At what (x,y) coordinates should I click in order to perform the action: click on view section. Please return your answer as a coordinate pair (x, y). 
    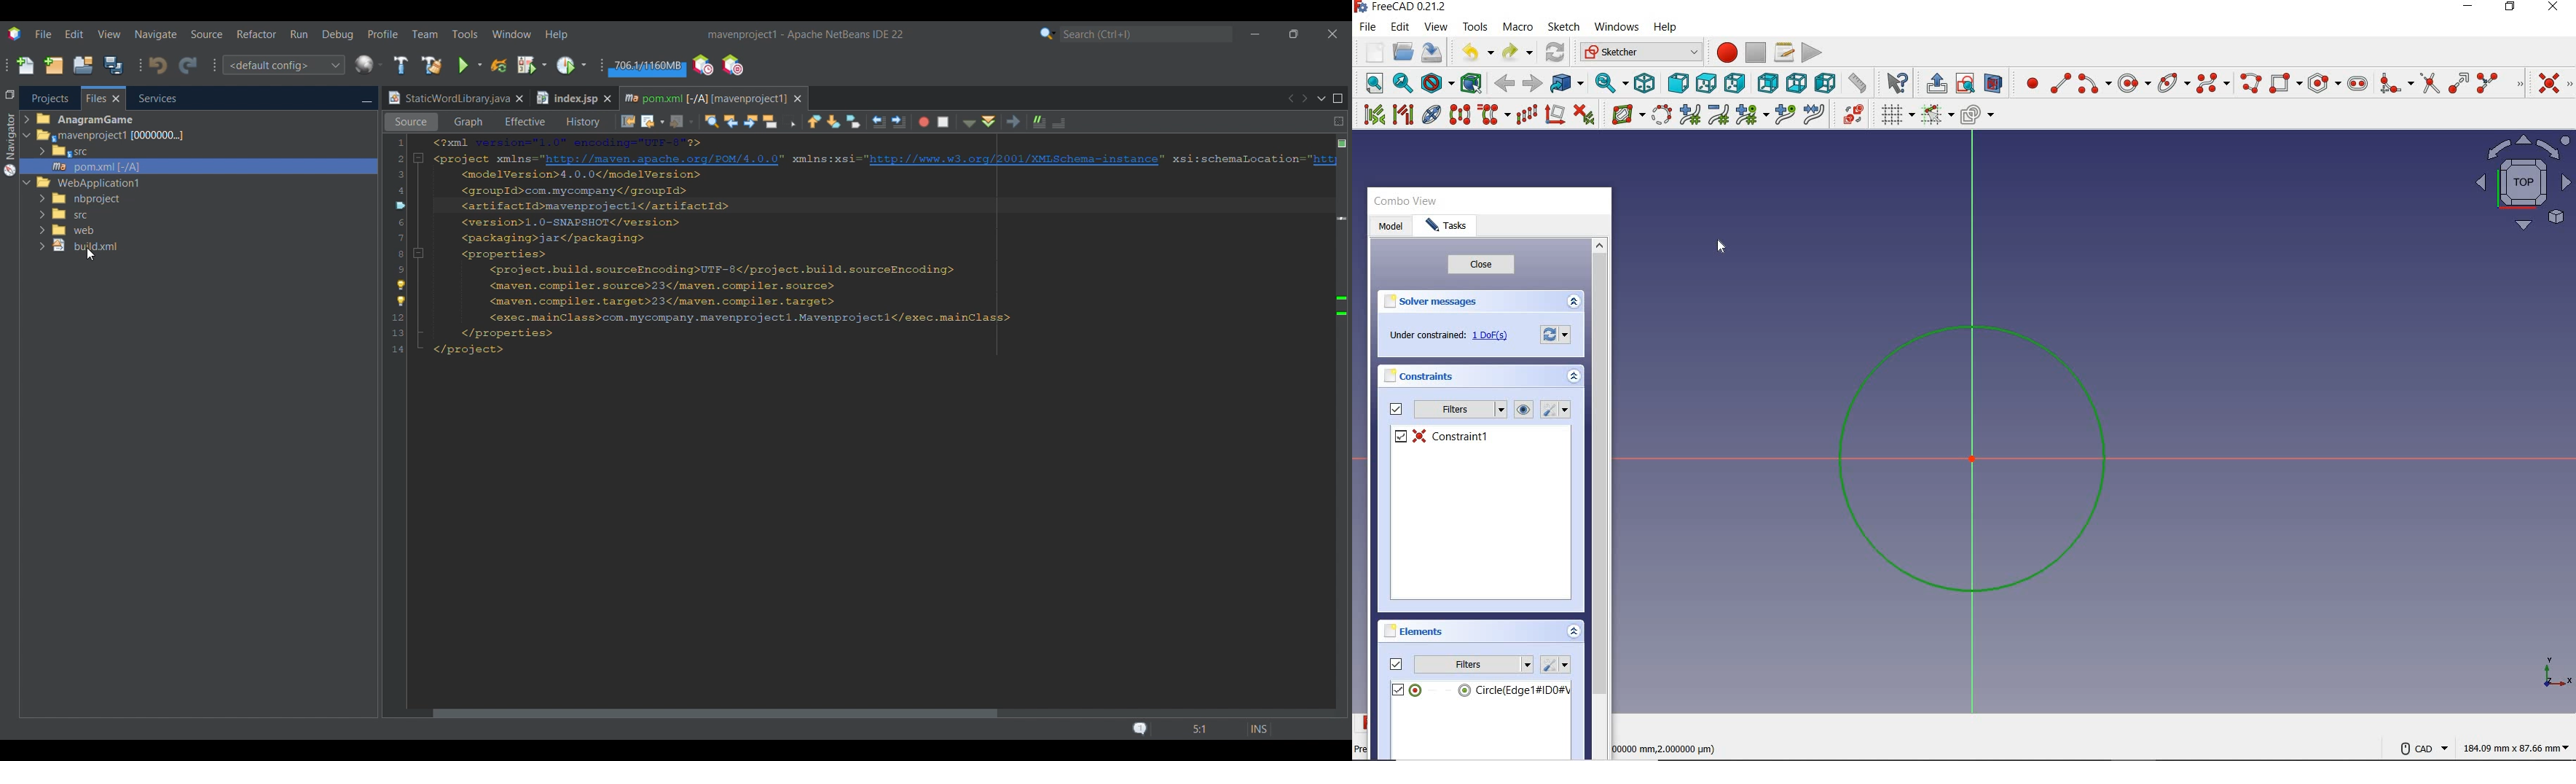
    Looking at the image, I should click on (1993, 82).